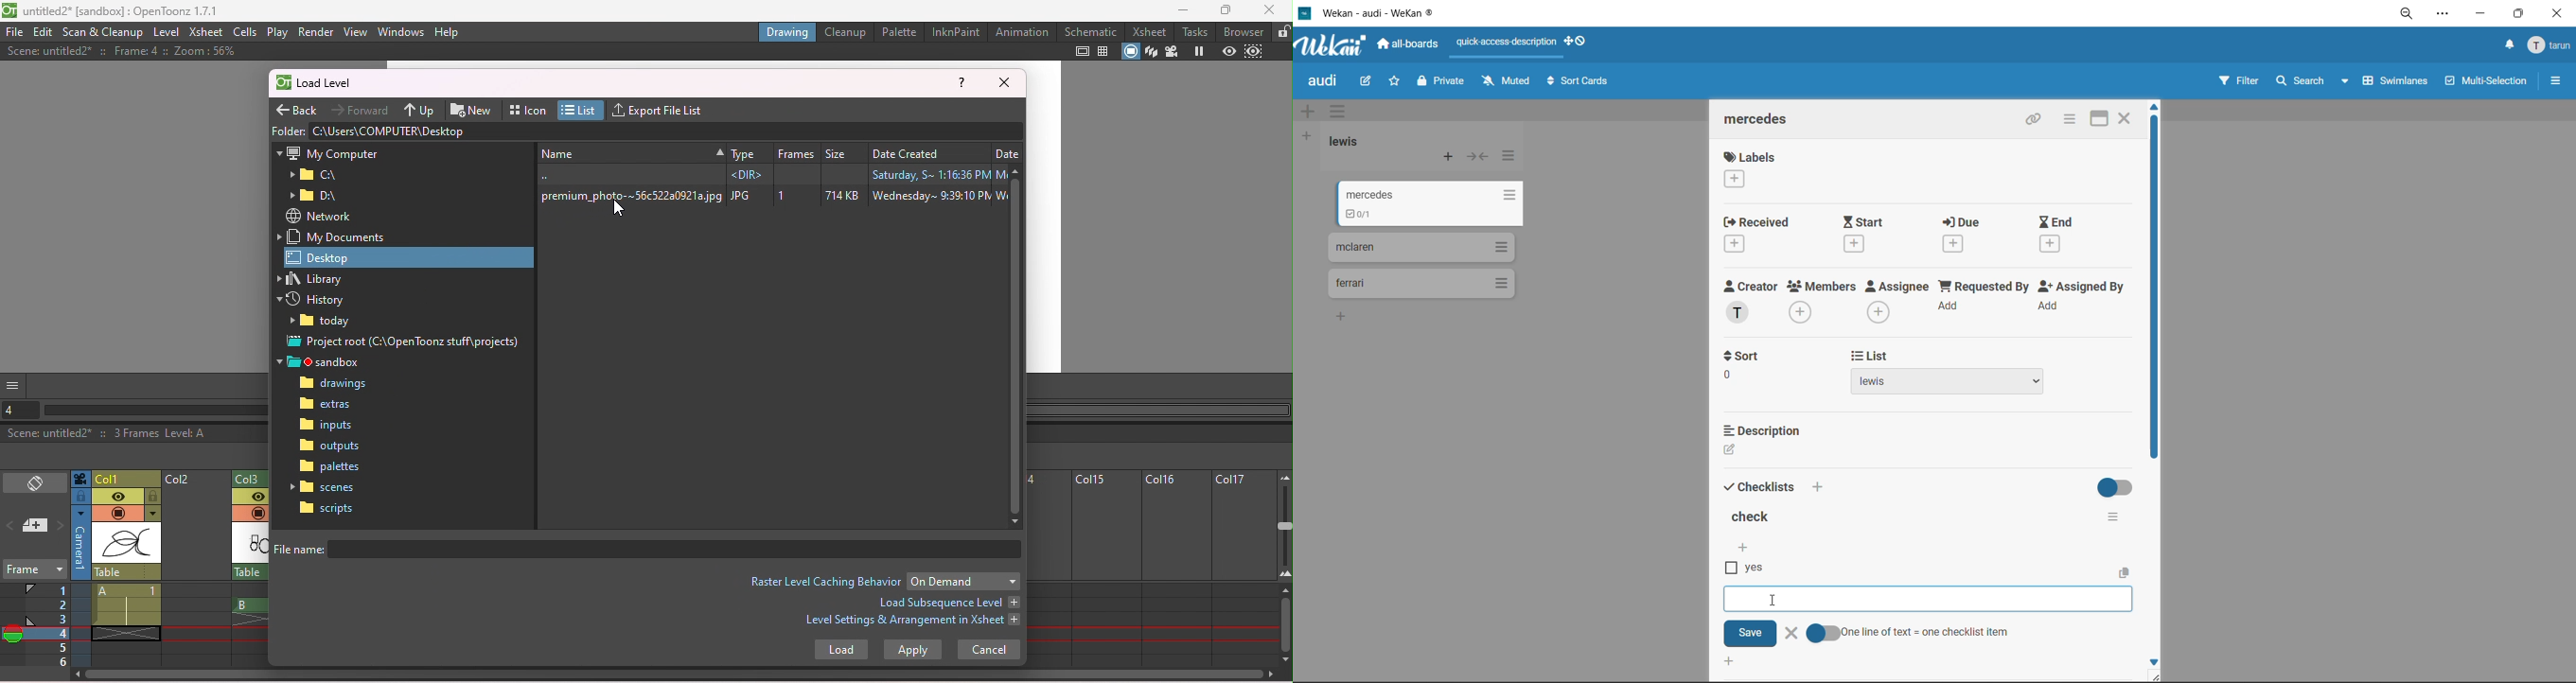 The height and width of the screenshot is (700, 2576). What do you see at coordinates (2487, 84) in the screenshot?
I see `multiselection` at bounding box center [2487, 84].